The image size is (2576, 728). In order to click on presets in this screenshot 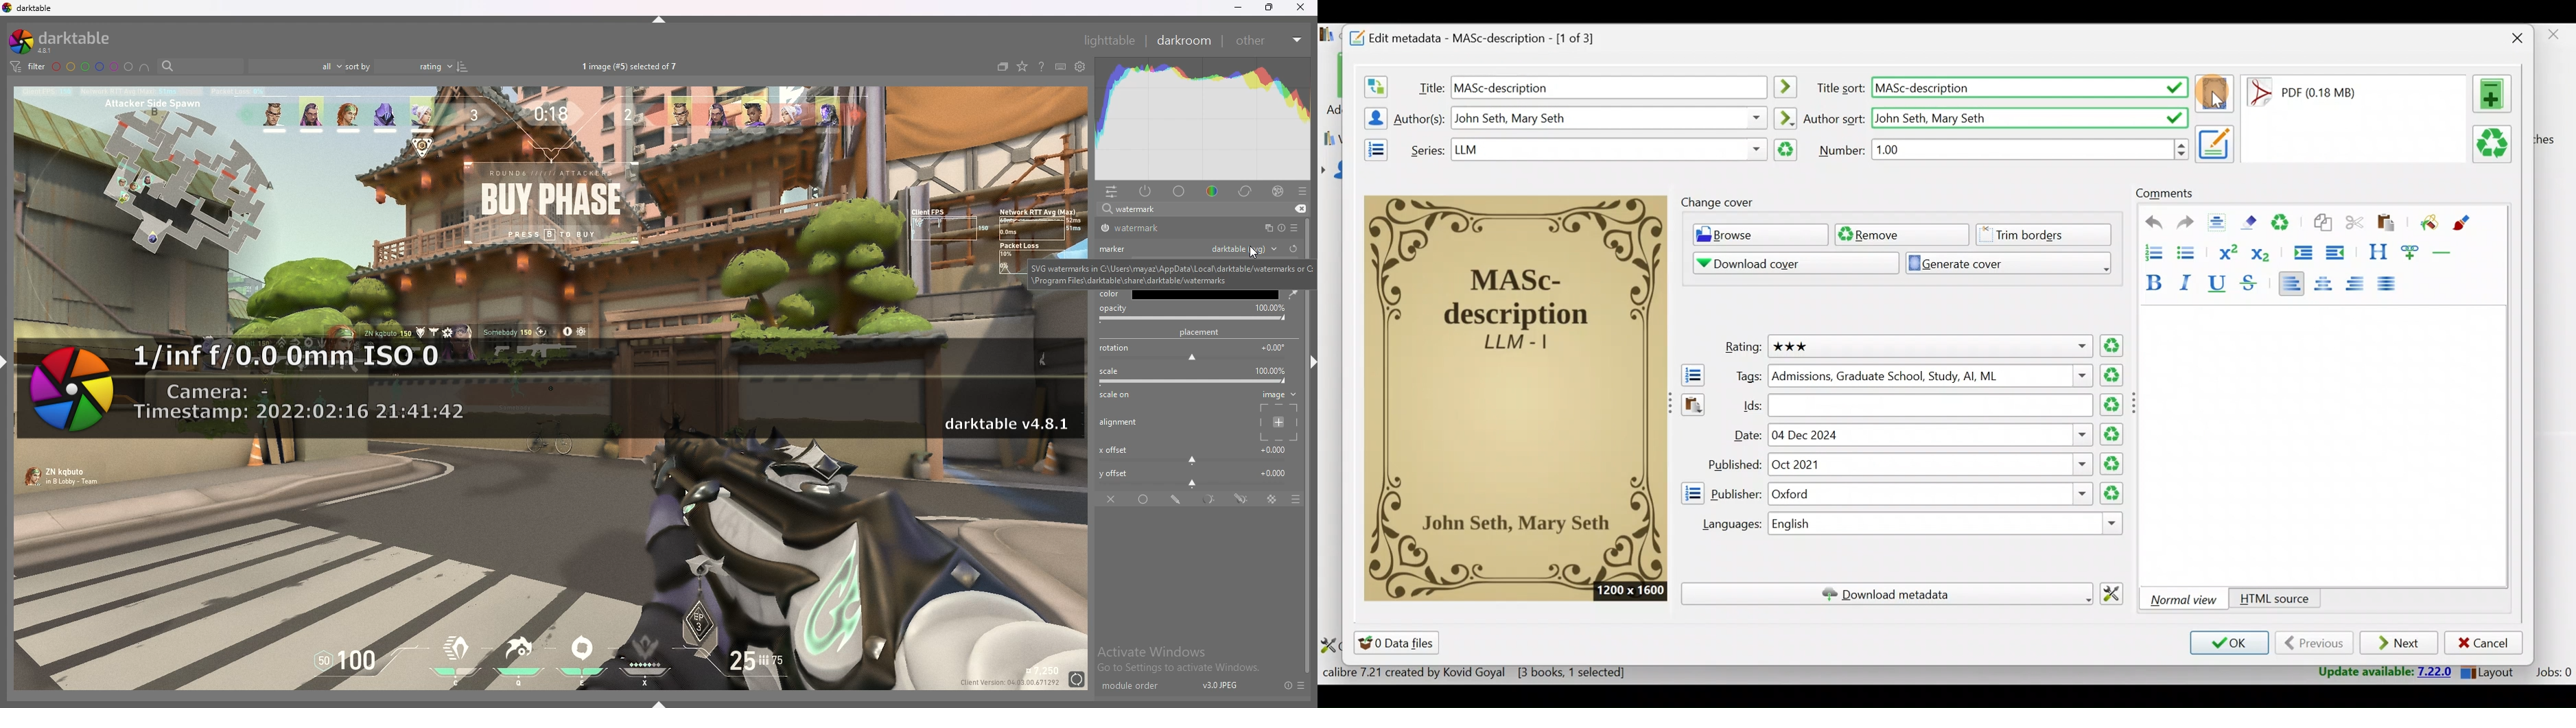, I will do `click(1302, 685)`.